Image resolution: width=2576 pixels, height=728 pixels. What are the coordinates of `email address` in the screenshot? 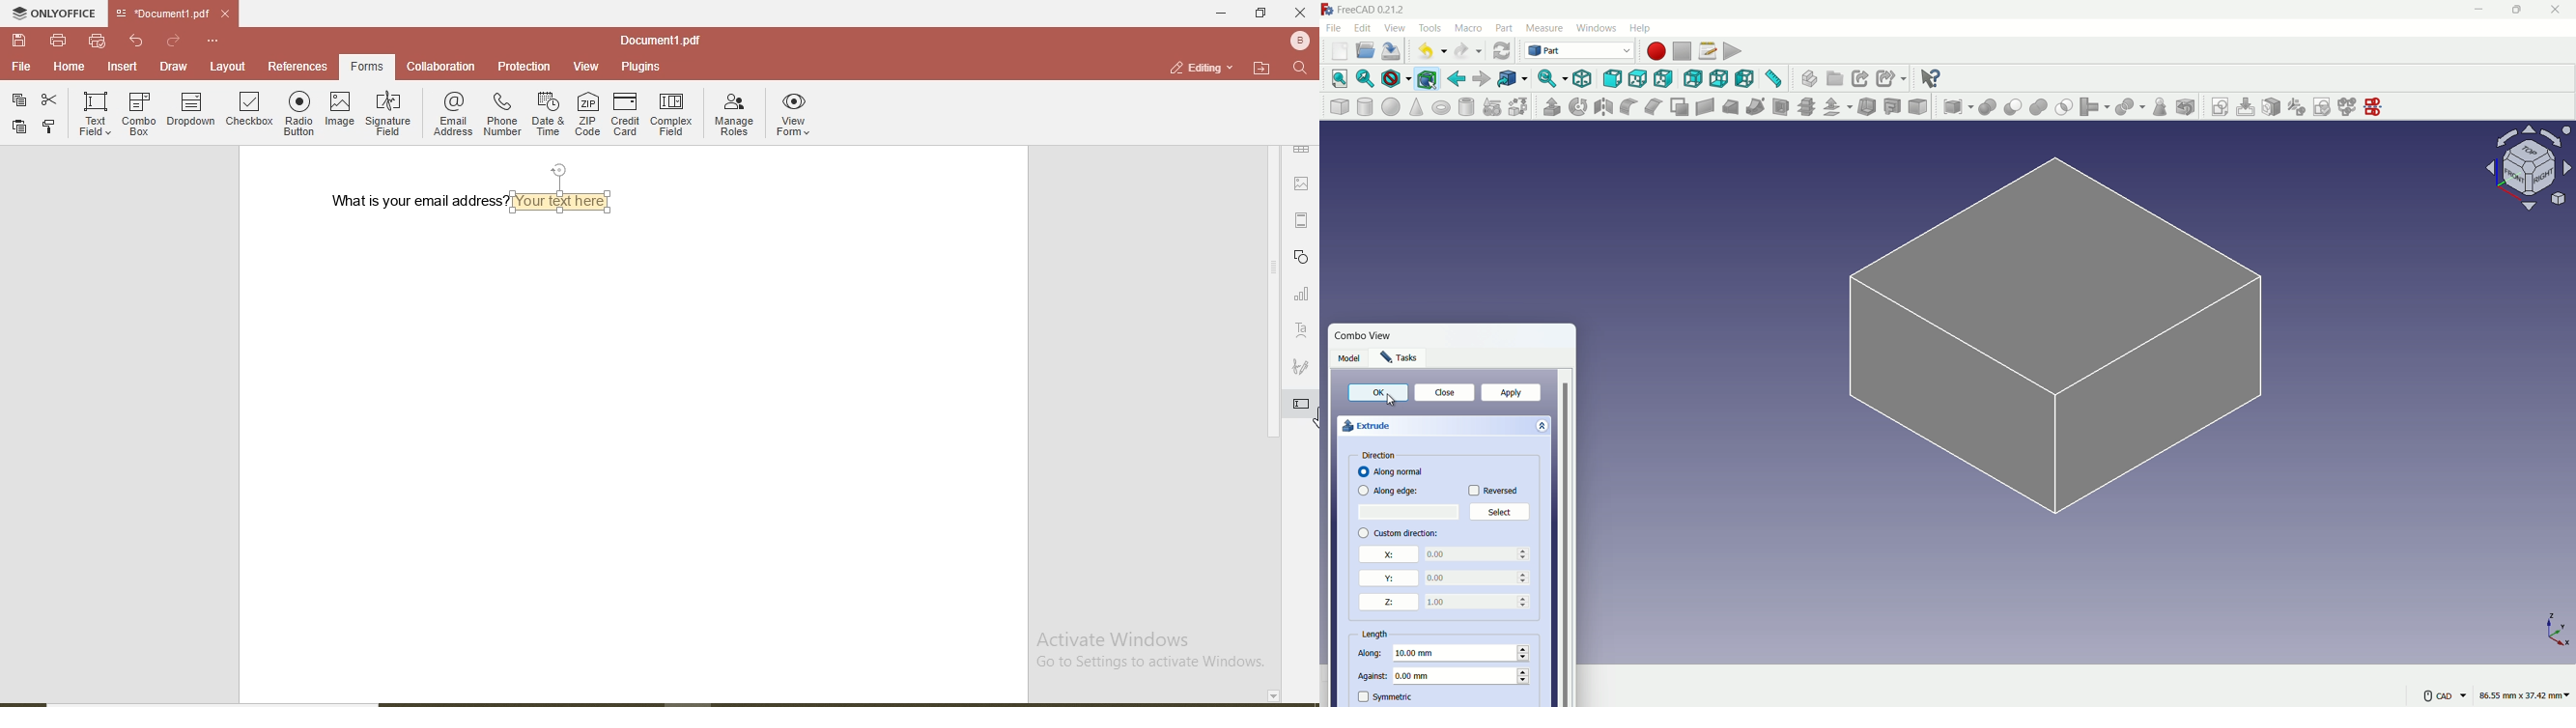 It's located at (451, 115).